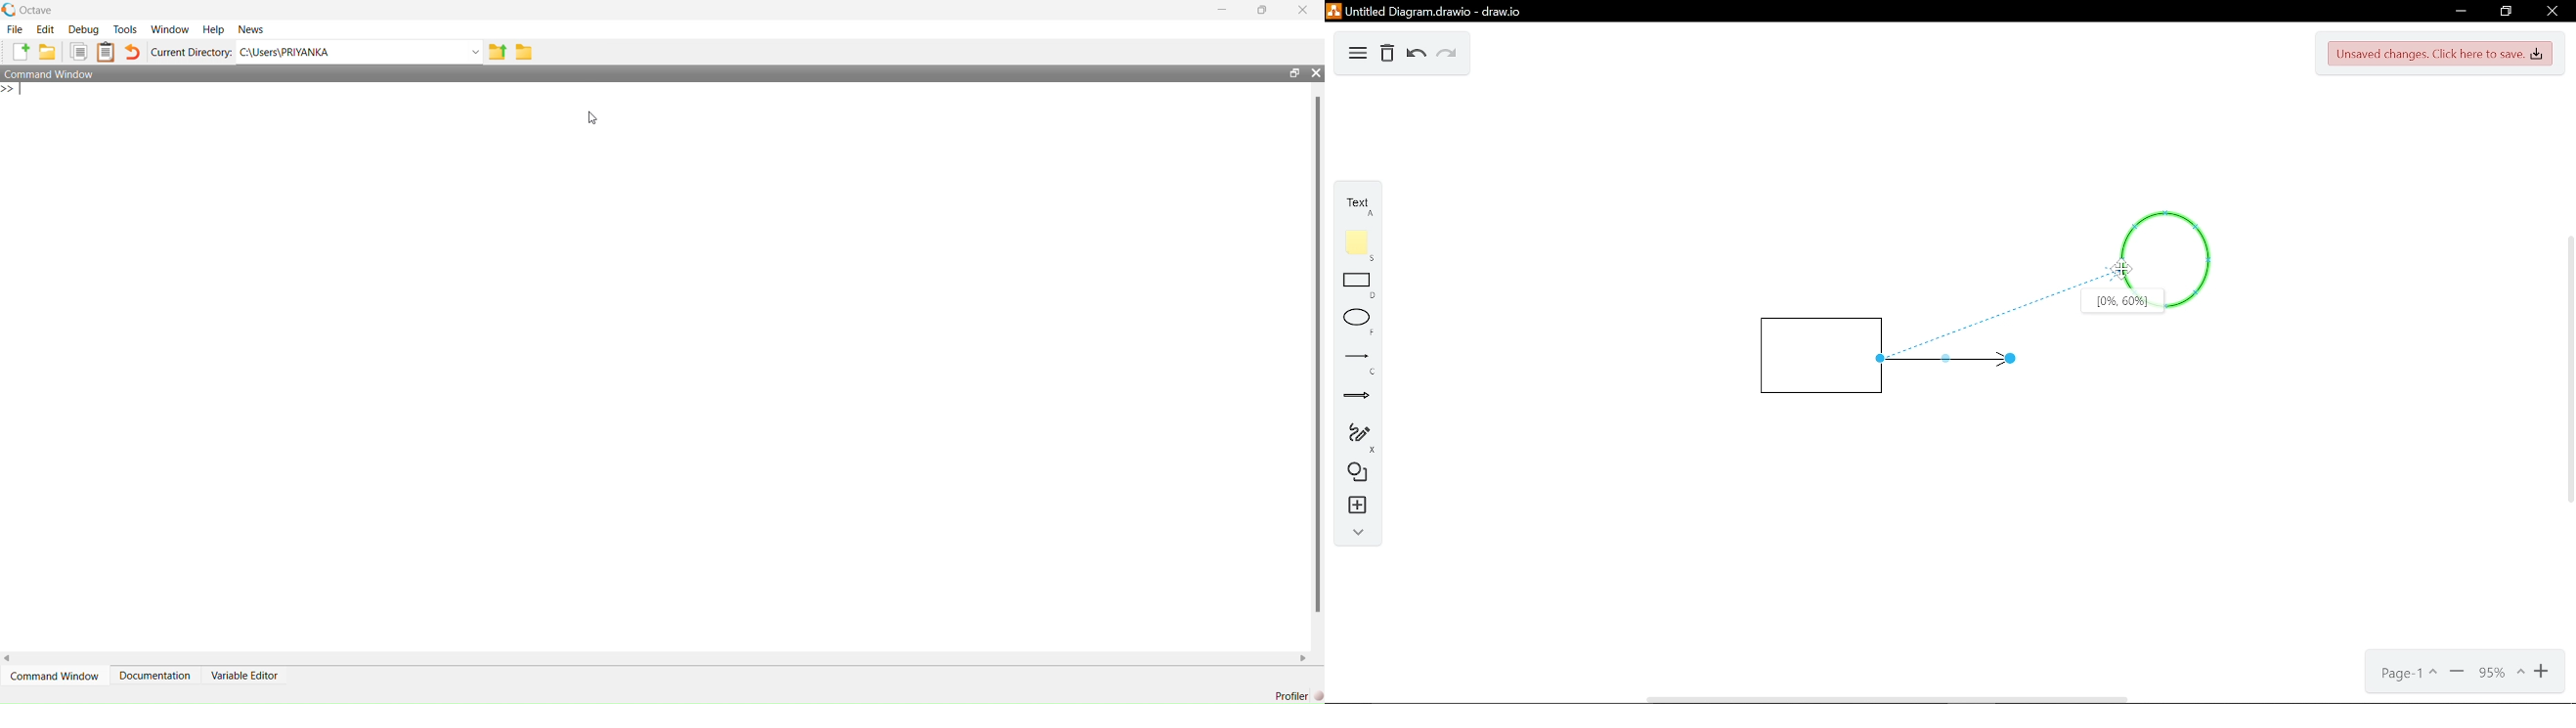 This screenshot has width=2576, height=728. Describe the element at coordinates (2407, 675) in the screenshot. I see `Page- 1` at that location.